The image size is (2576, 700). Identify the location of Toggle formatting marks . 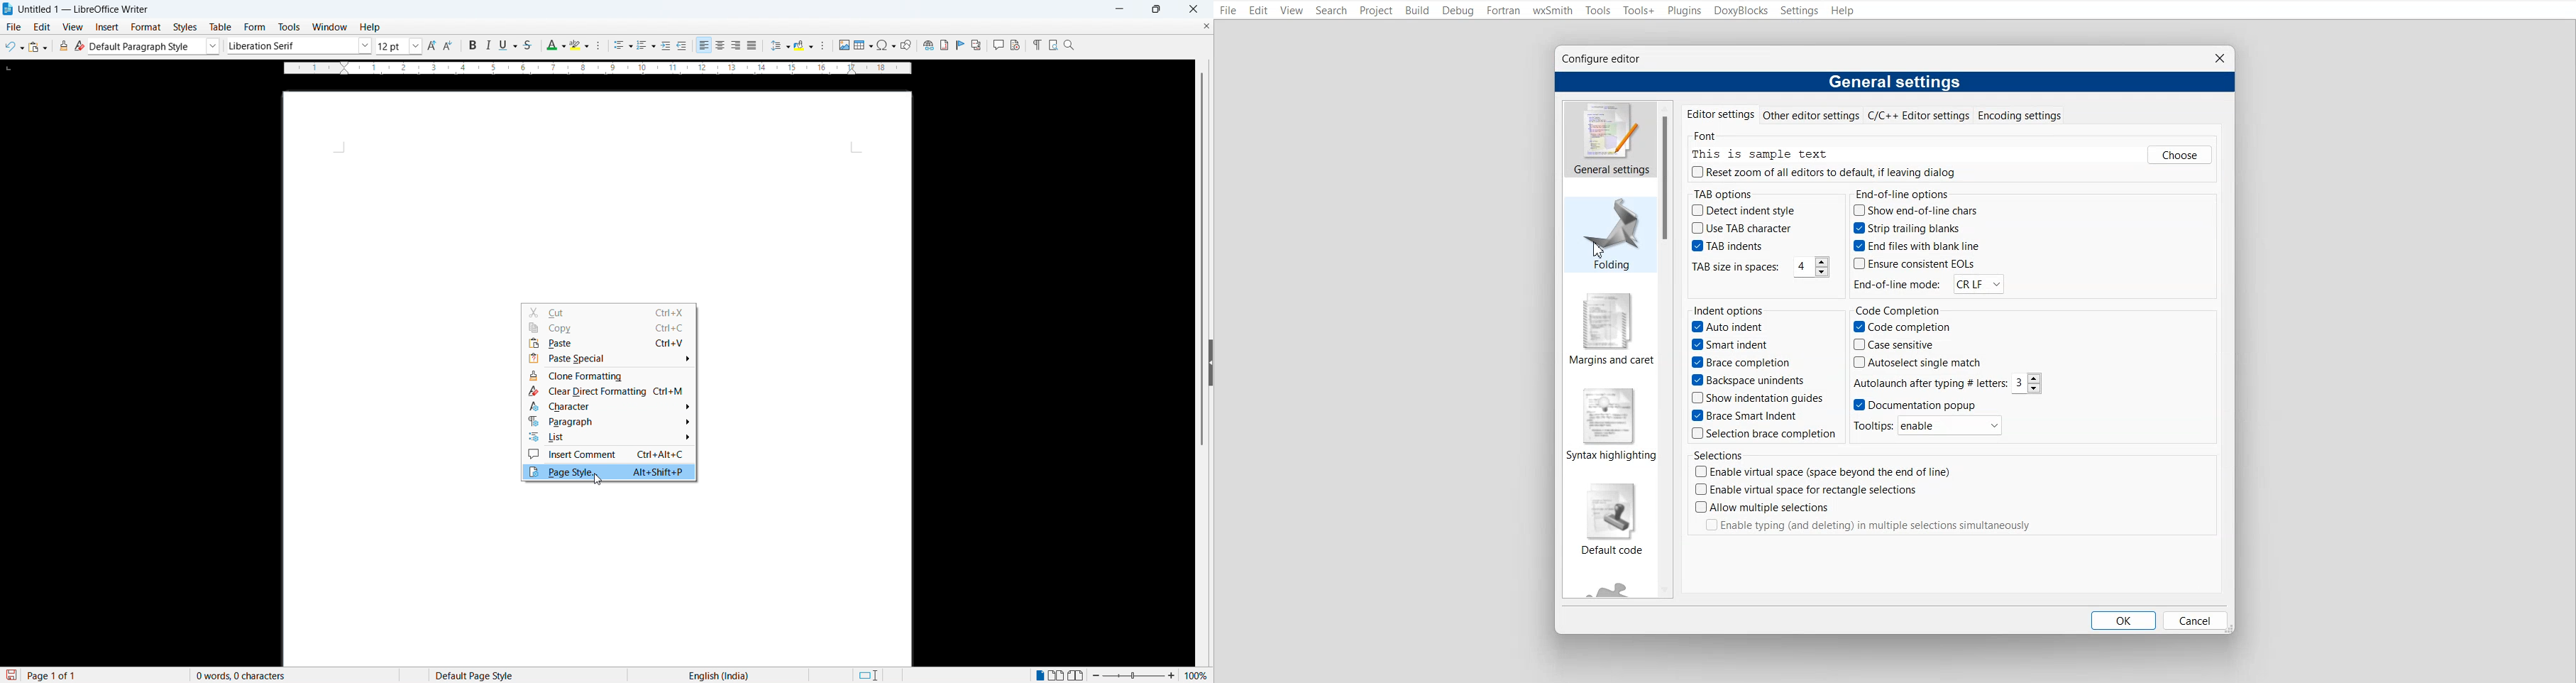
(1035, 44).